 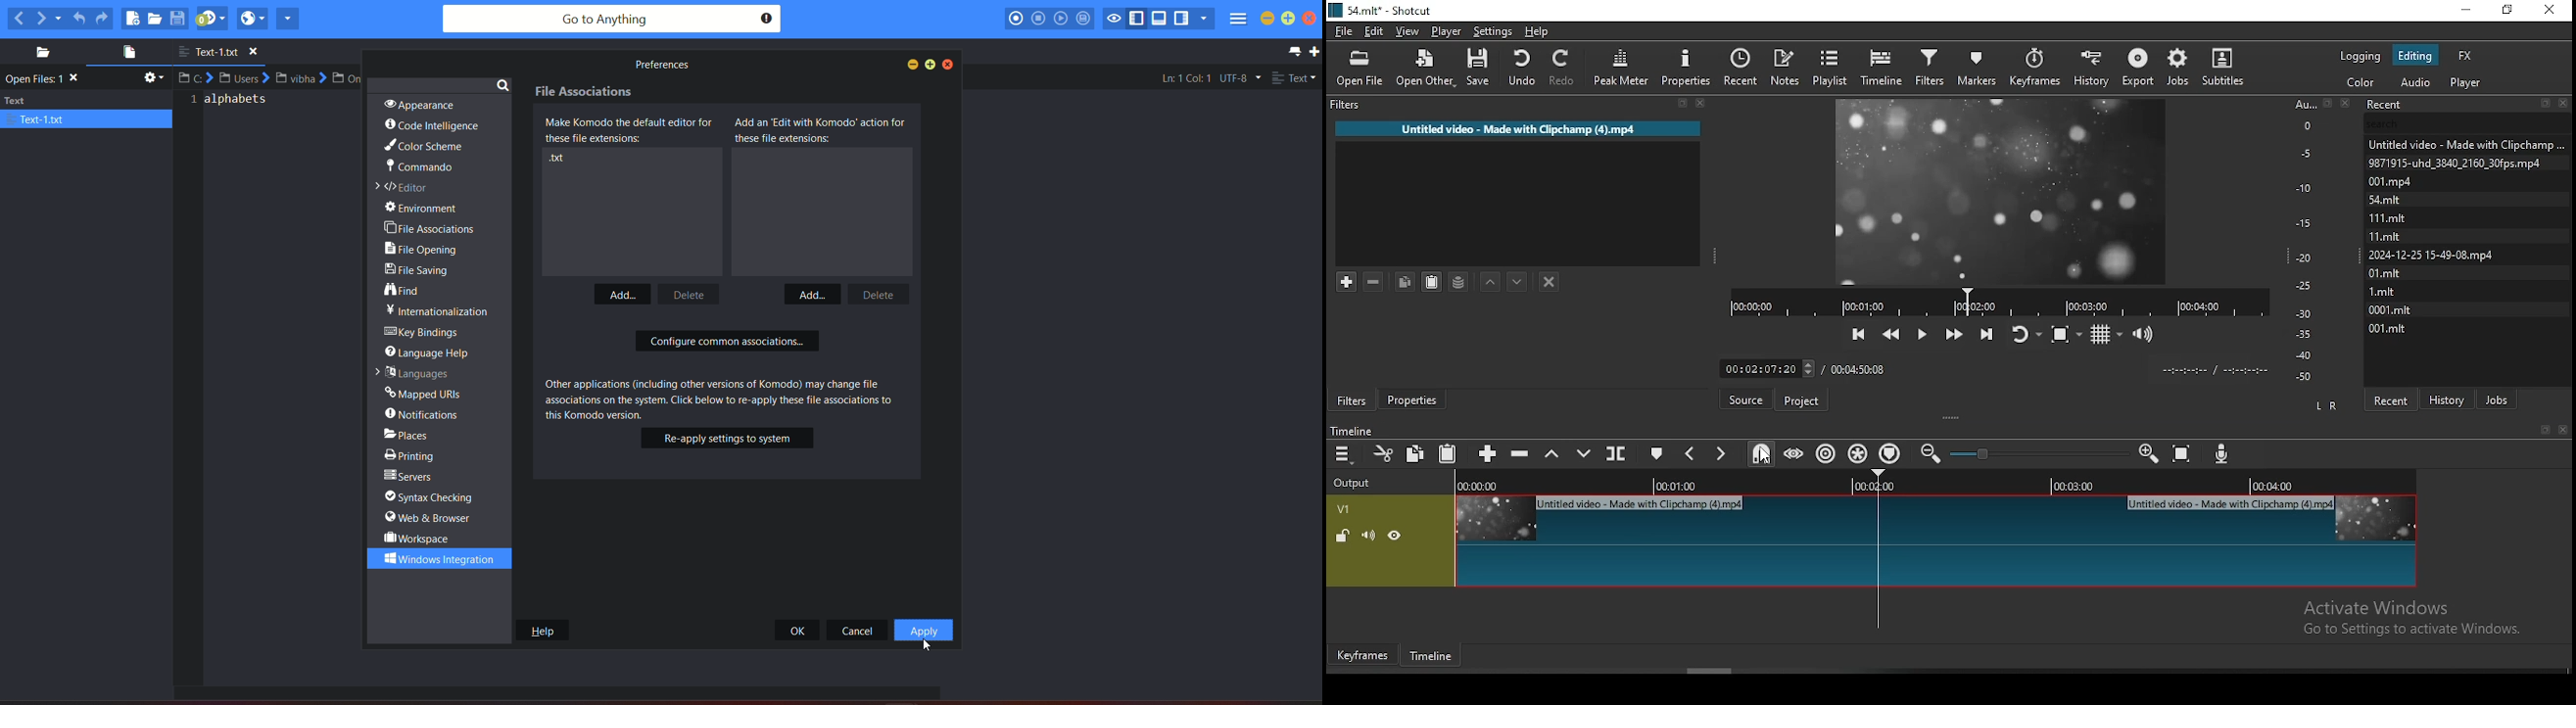 What do you see at coordinates (1343, 535) in the screenshot?
I see `(Un)lock` at bounding box center [1343, 535].